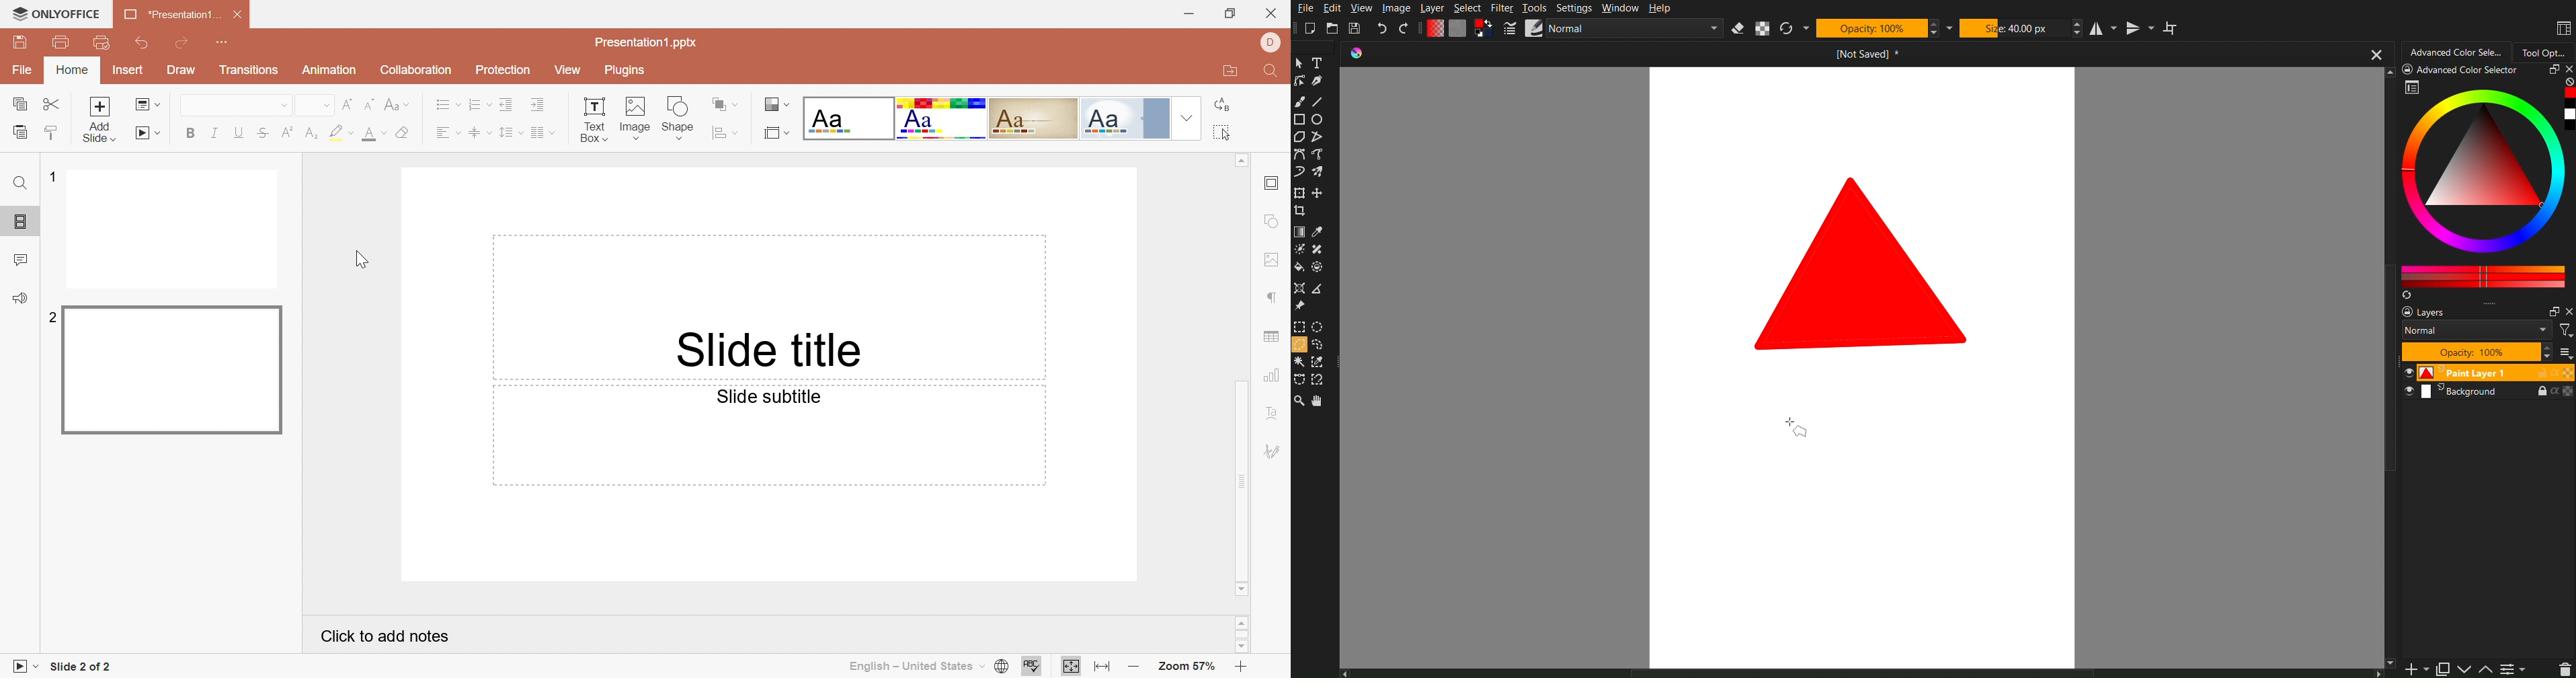 The width and height of the screenshot is (2576, 700). Describe the element at coordinates (216, 133) in the screenshot. I see `Italic` at that location.